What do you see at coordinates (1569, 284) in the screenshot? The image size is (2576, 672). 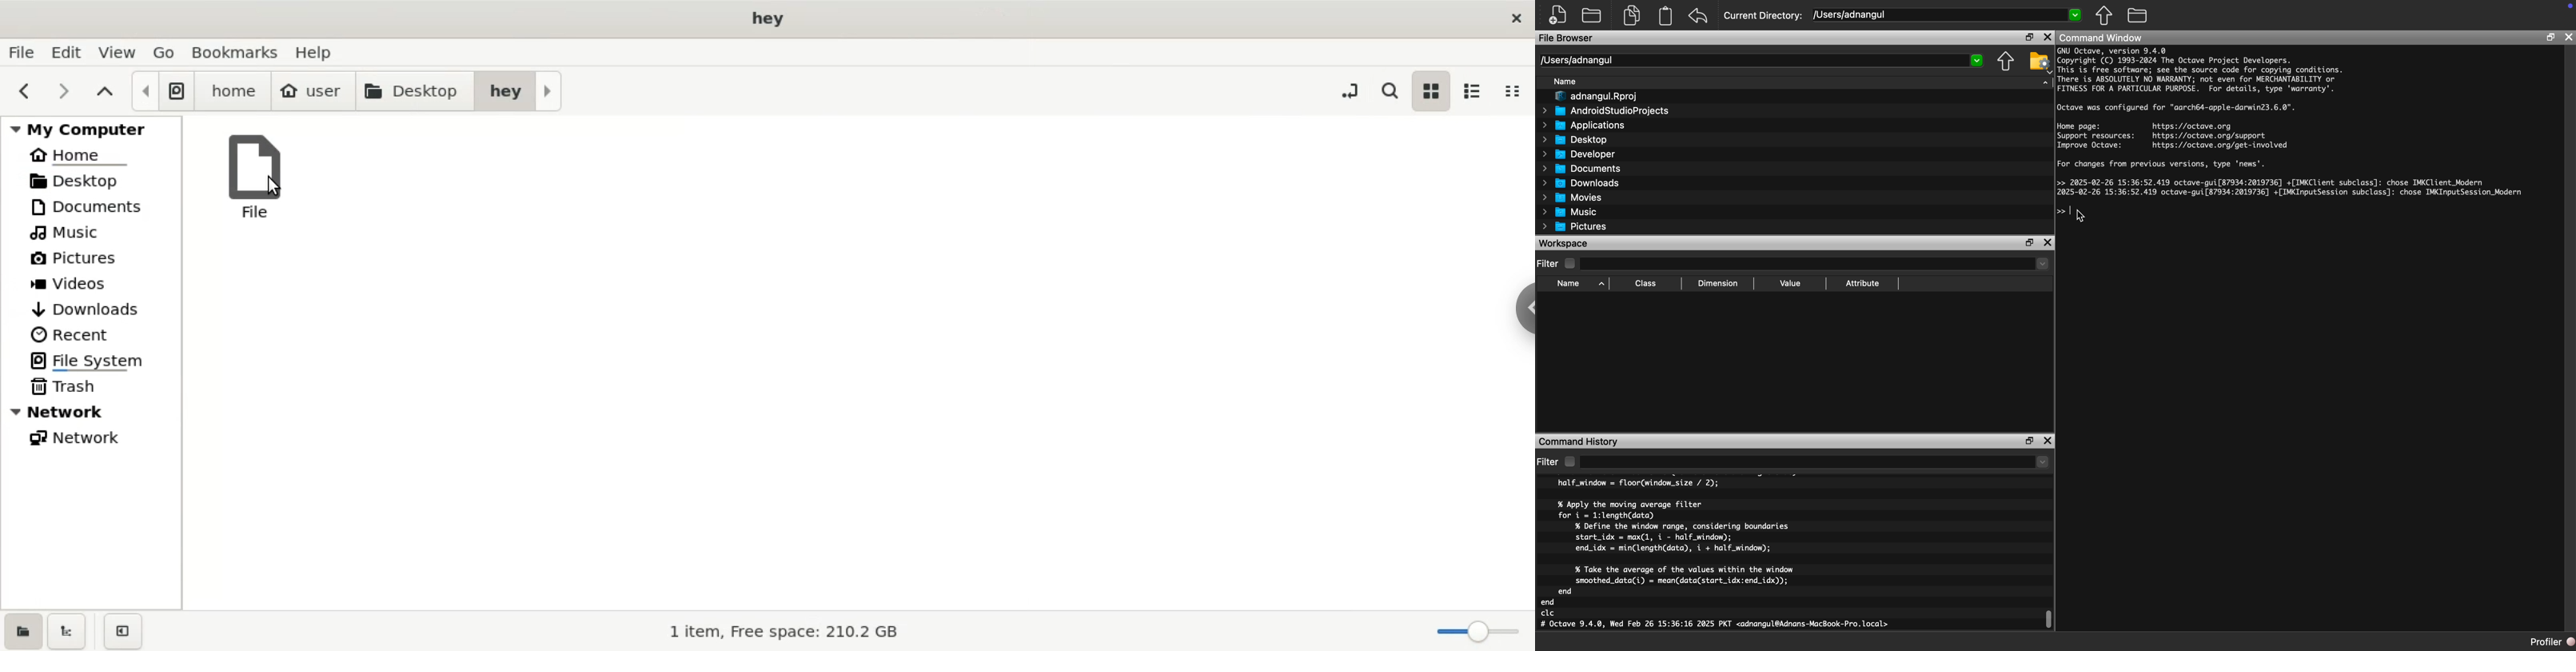 I see `Name` at bounding box center [1569, 284].